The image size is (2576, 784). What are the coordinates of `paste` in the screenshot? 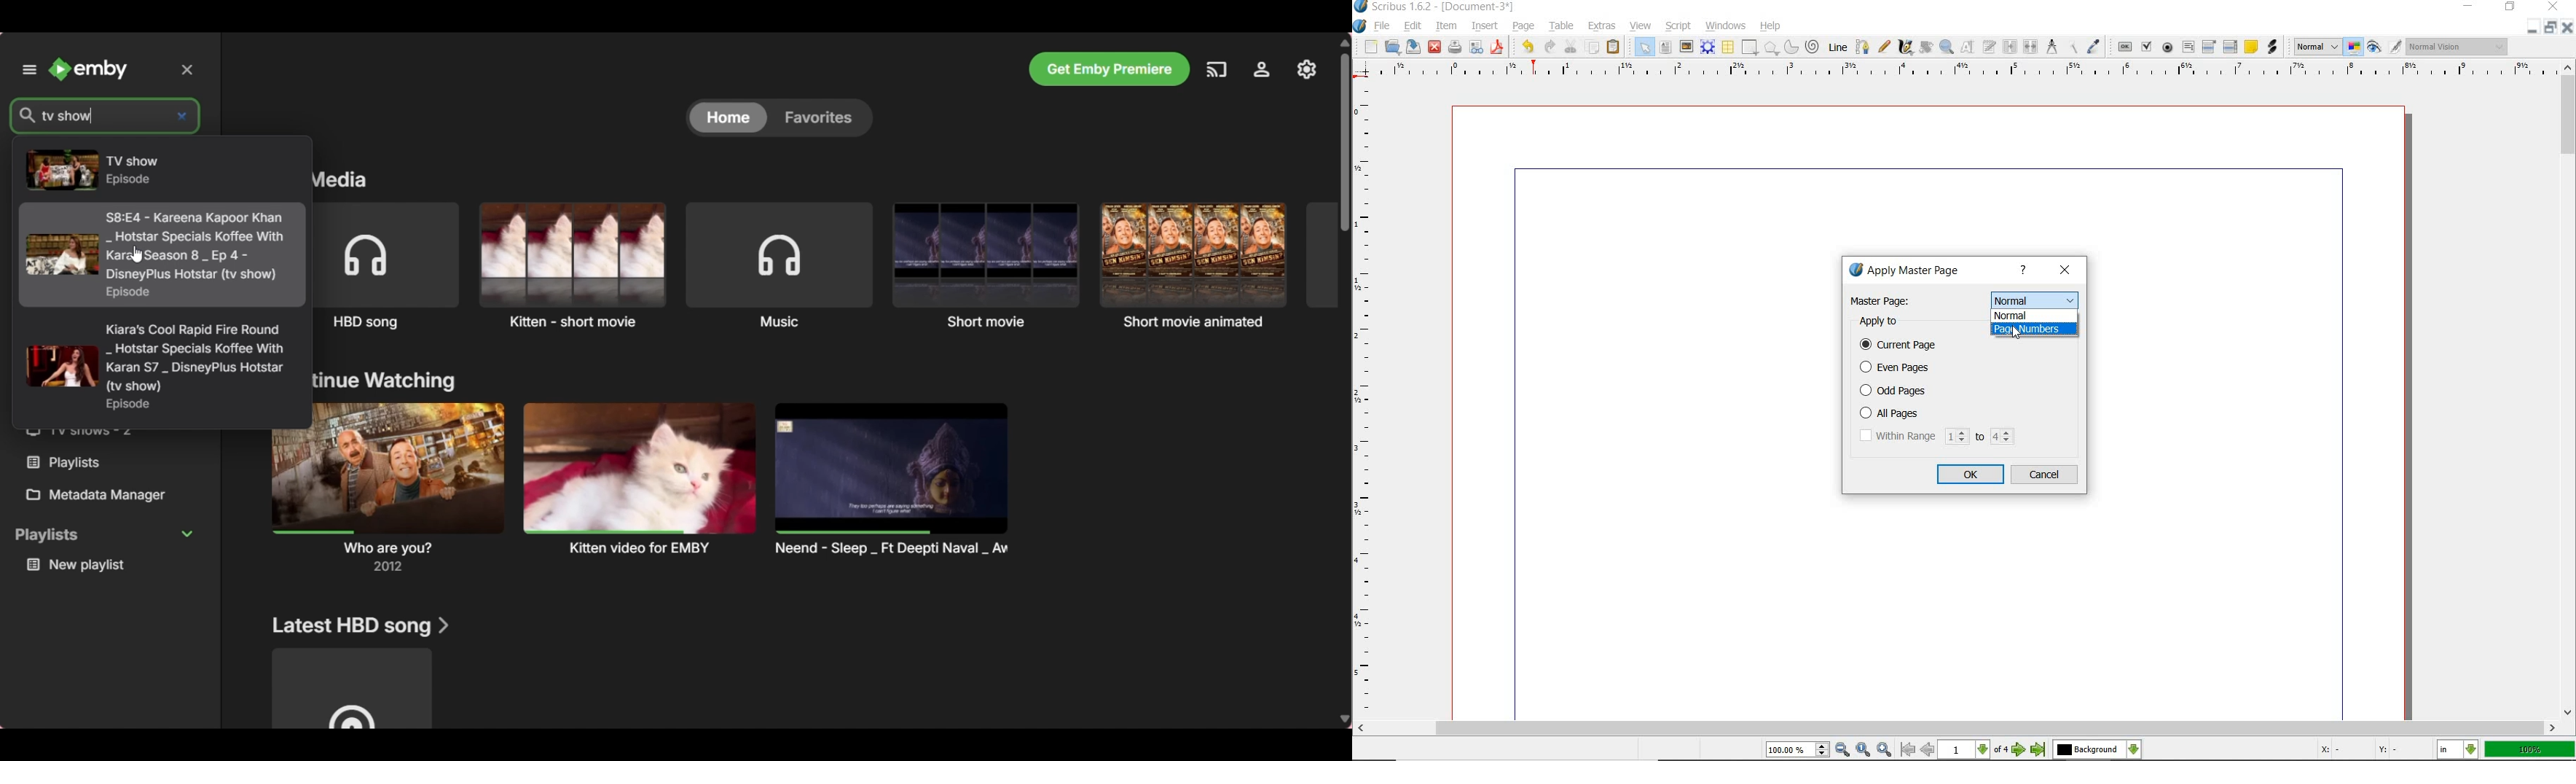 It's located at (1613, 47).